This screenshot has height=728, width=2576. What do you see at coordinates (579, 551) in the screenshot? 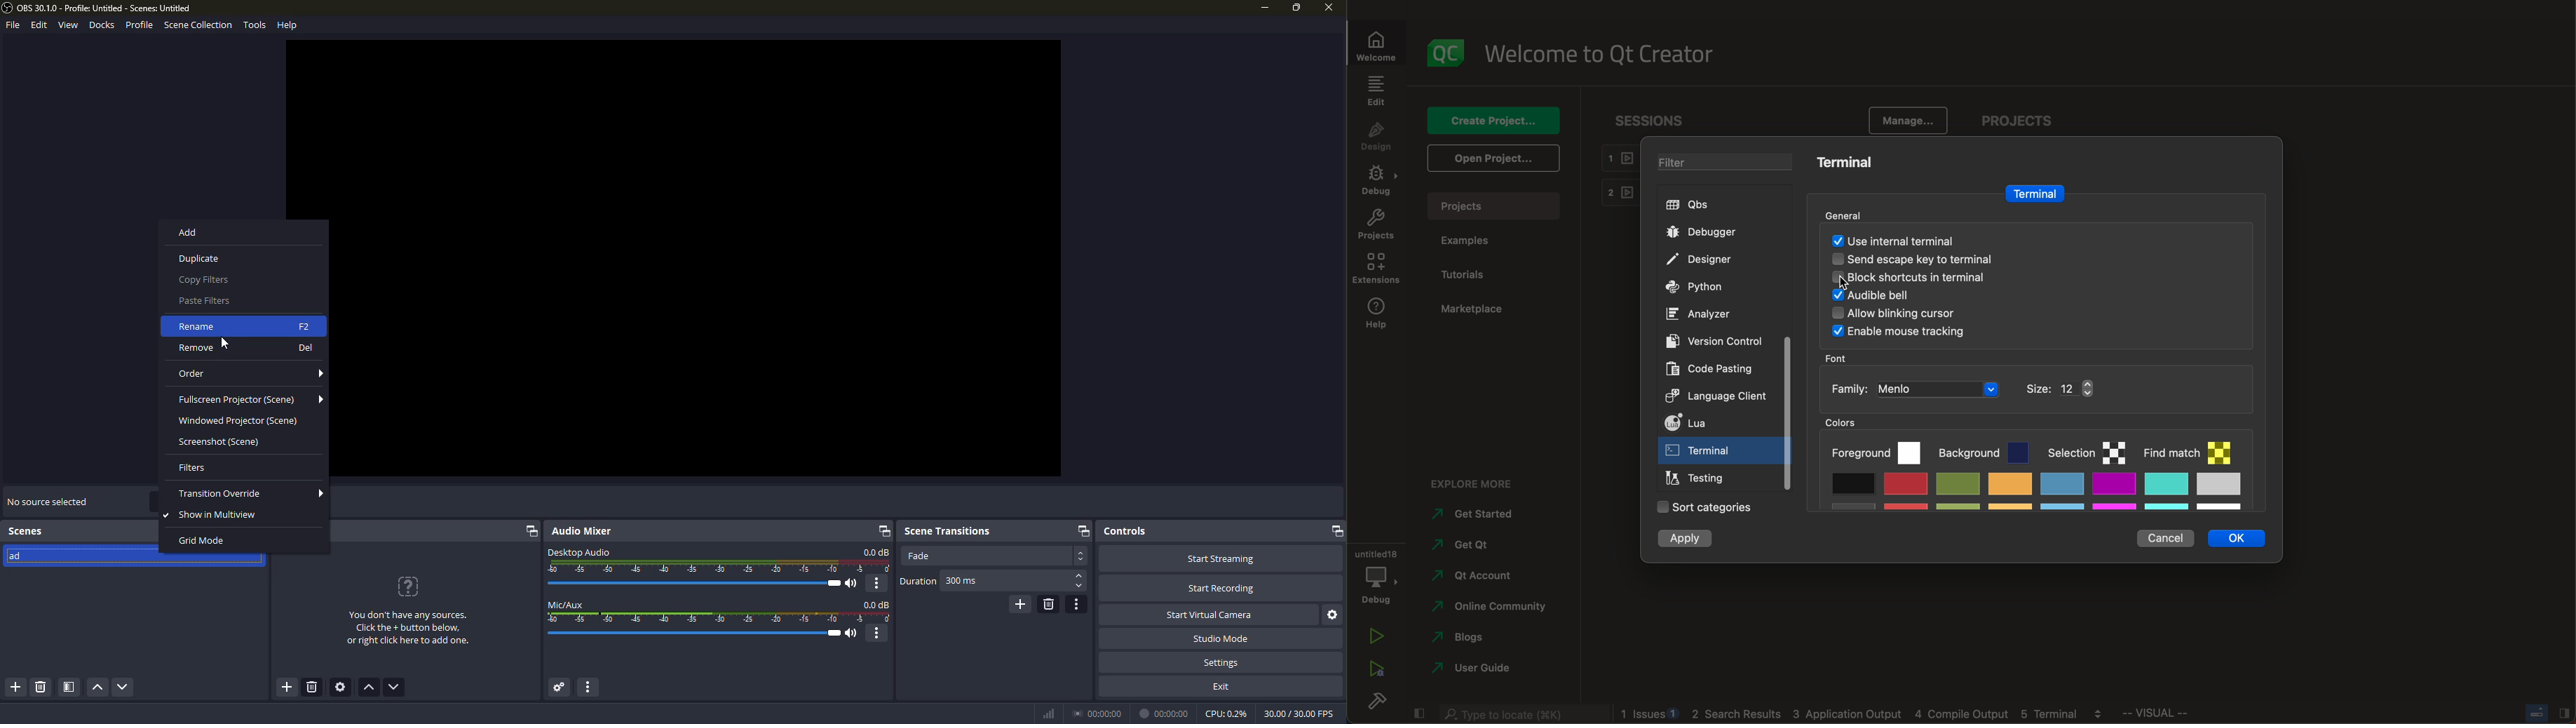
I see `desktop audio` at bounding box center [579, 551].